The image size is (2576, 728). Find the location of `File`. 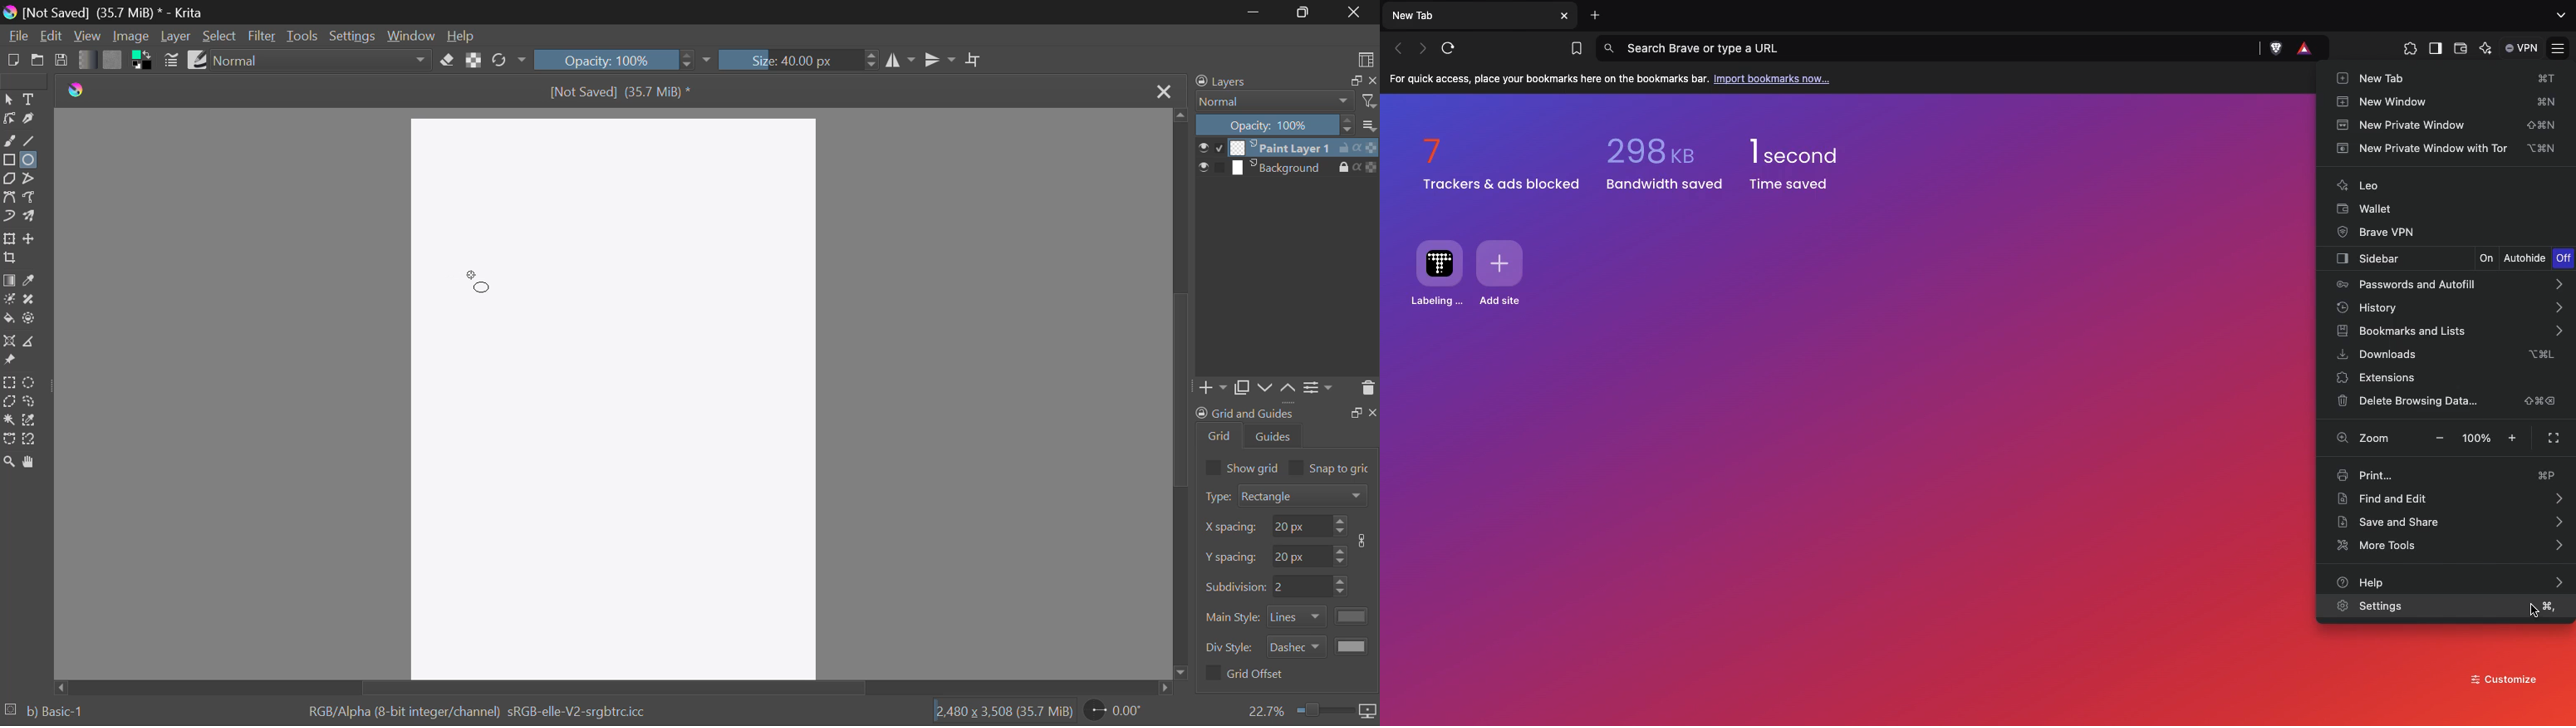

File is located at coordinates (17, 38).